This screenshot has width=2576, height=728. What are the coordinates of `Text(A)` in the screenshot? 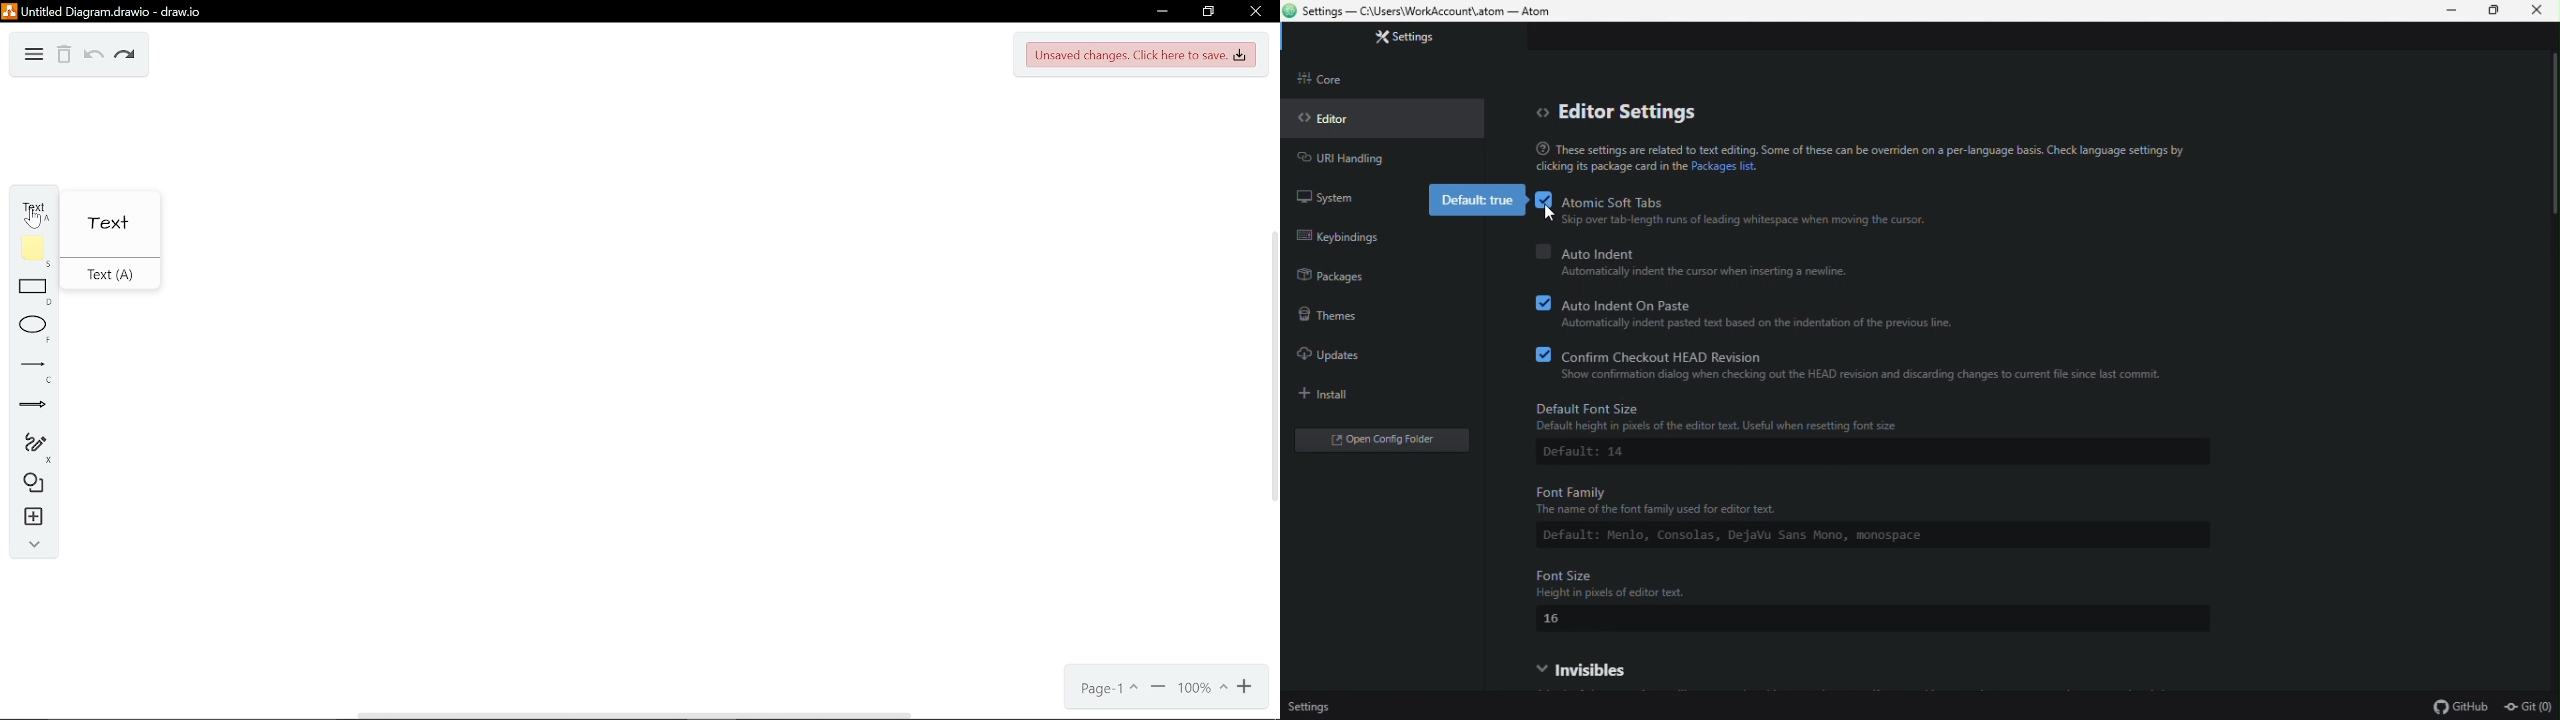 It's located at (106, 275).